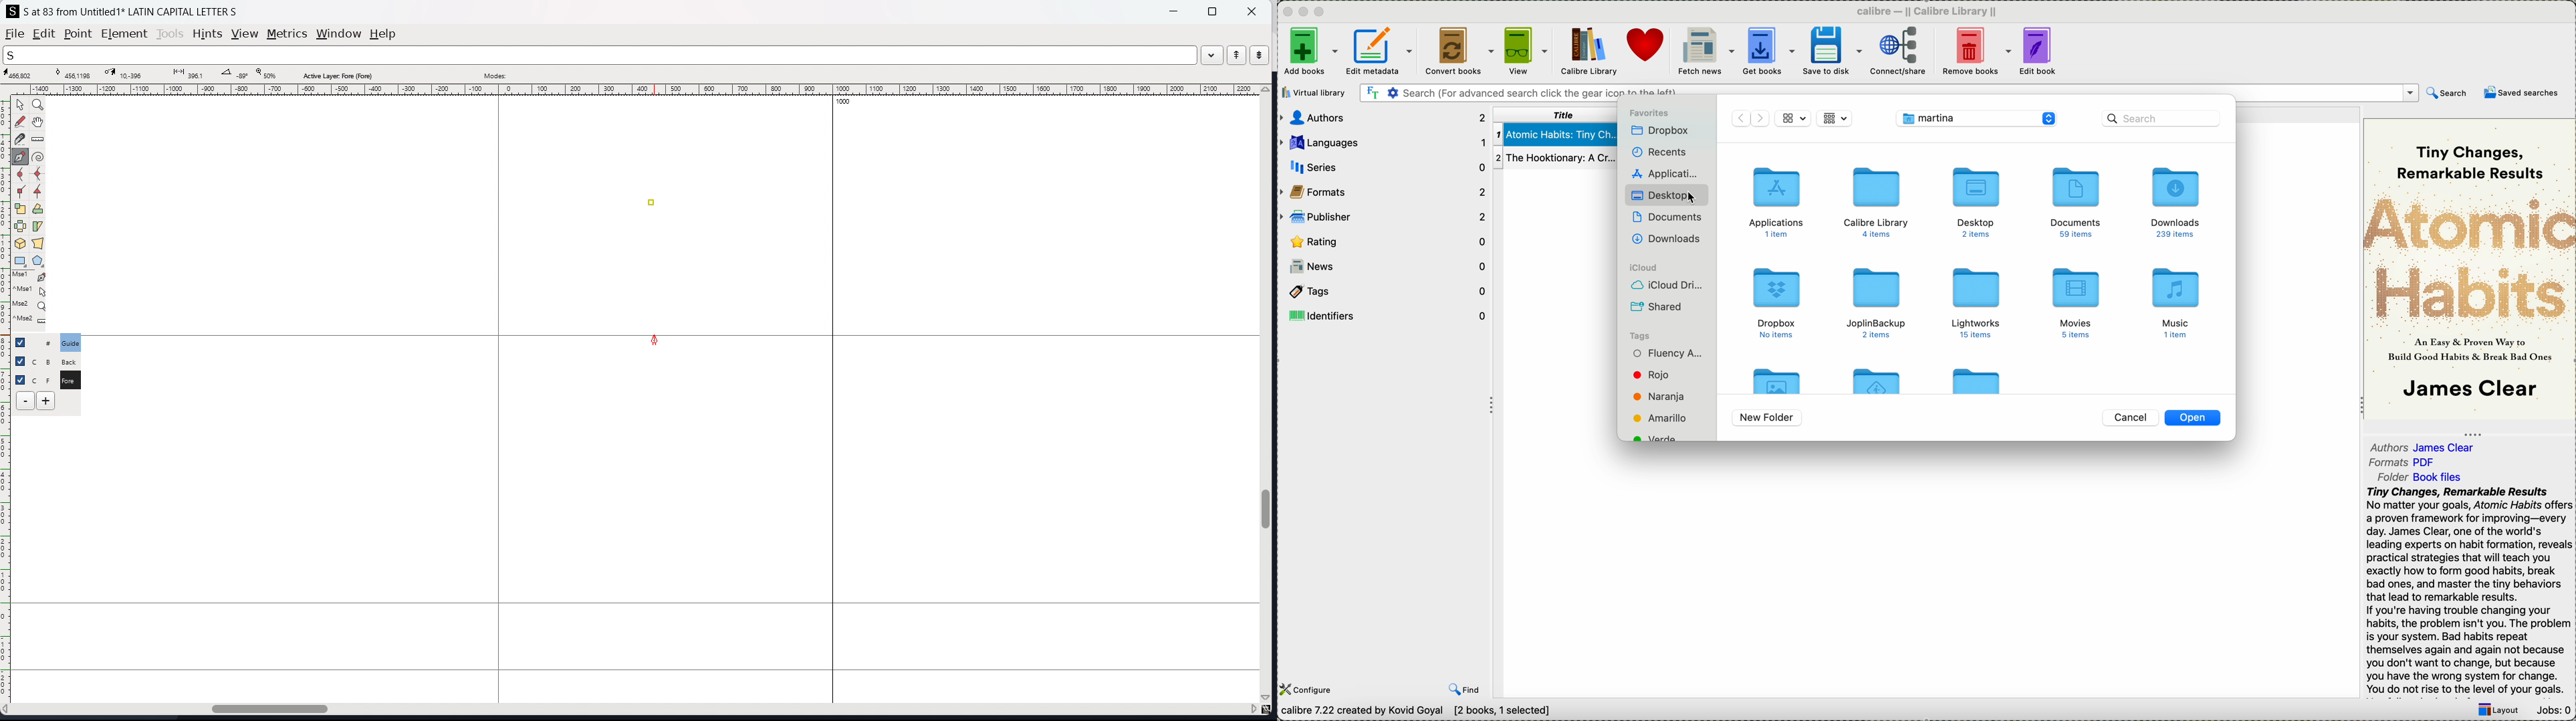 The height and width of the screenshot is (728, 2576). Describe the element at coordinates (1749, 118) in the screenshot. I see `icon` at that location.